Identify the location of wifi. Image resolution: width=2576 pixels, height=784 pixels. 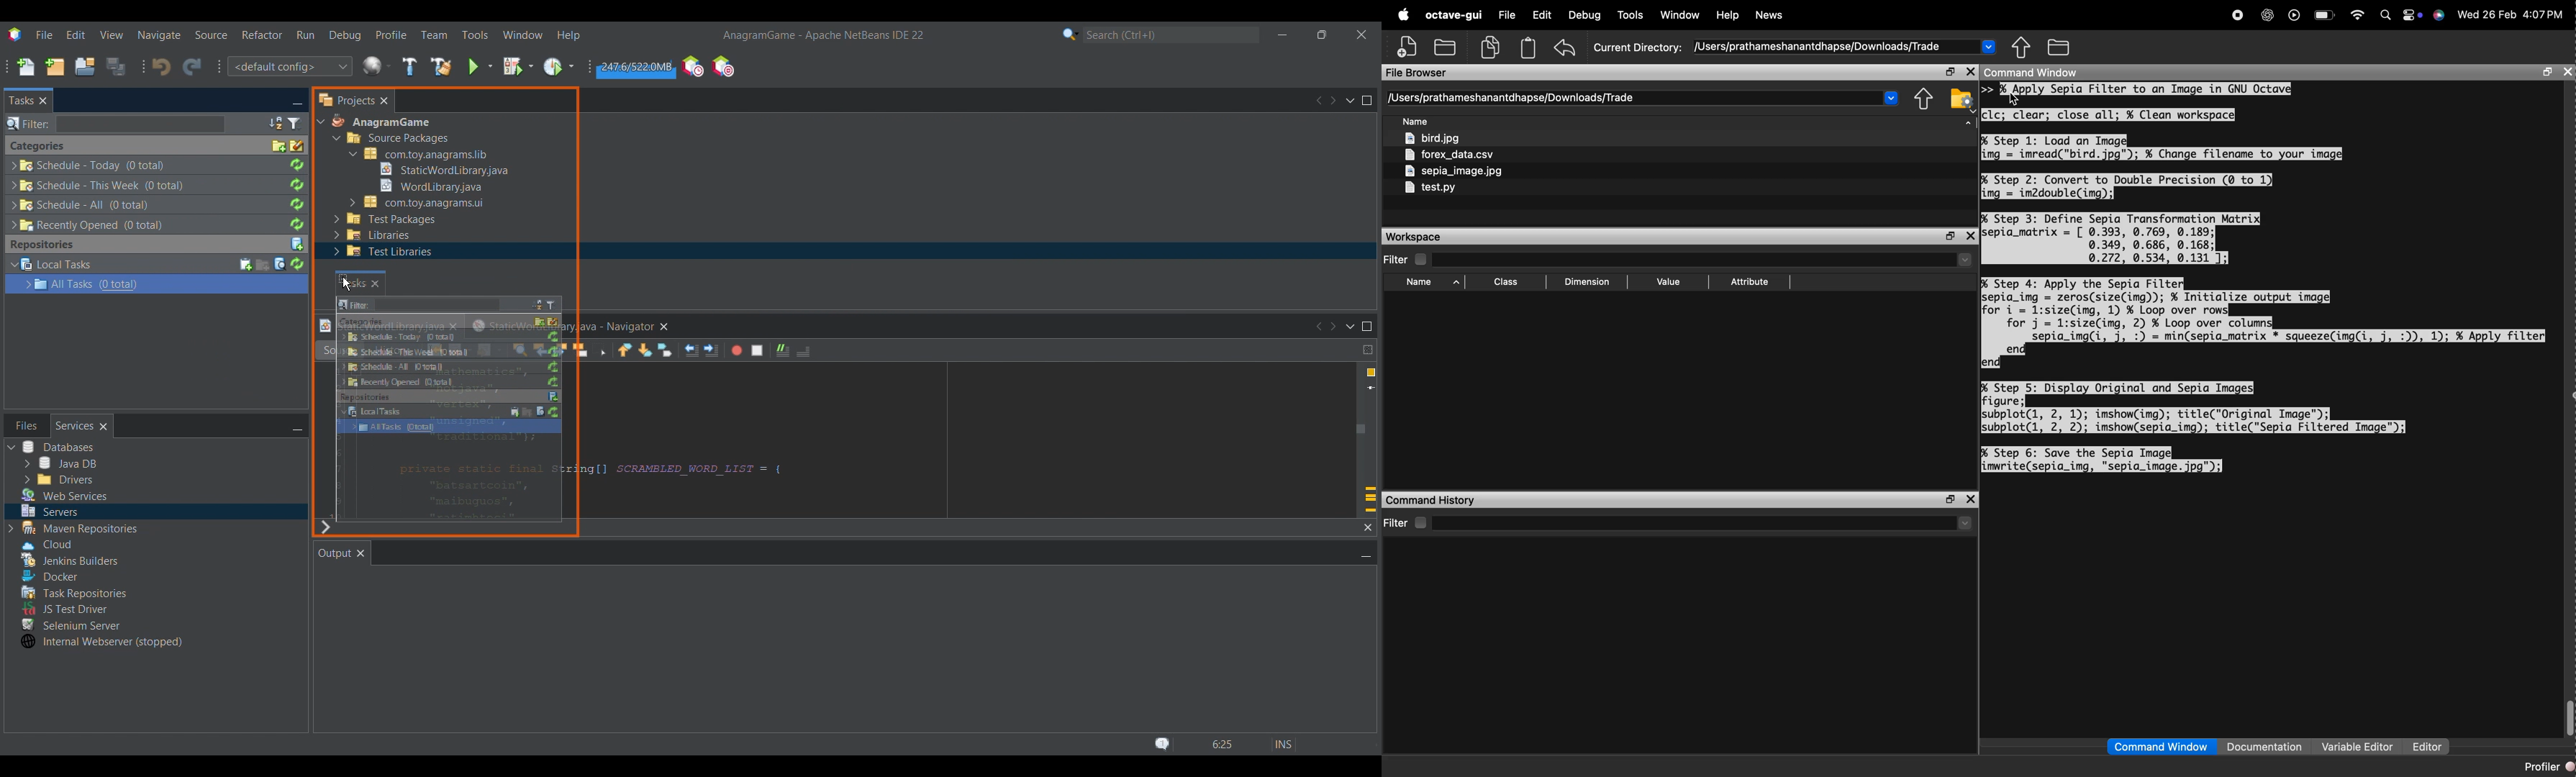
(2358, 16).